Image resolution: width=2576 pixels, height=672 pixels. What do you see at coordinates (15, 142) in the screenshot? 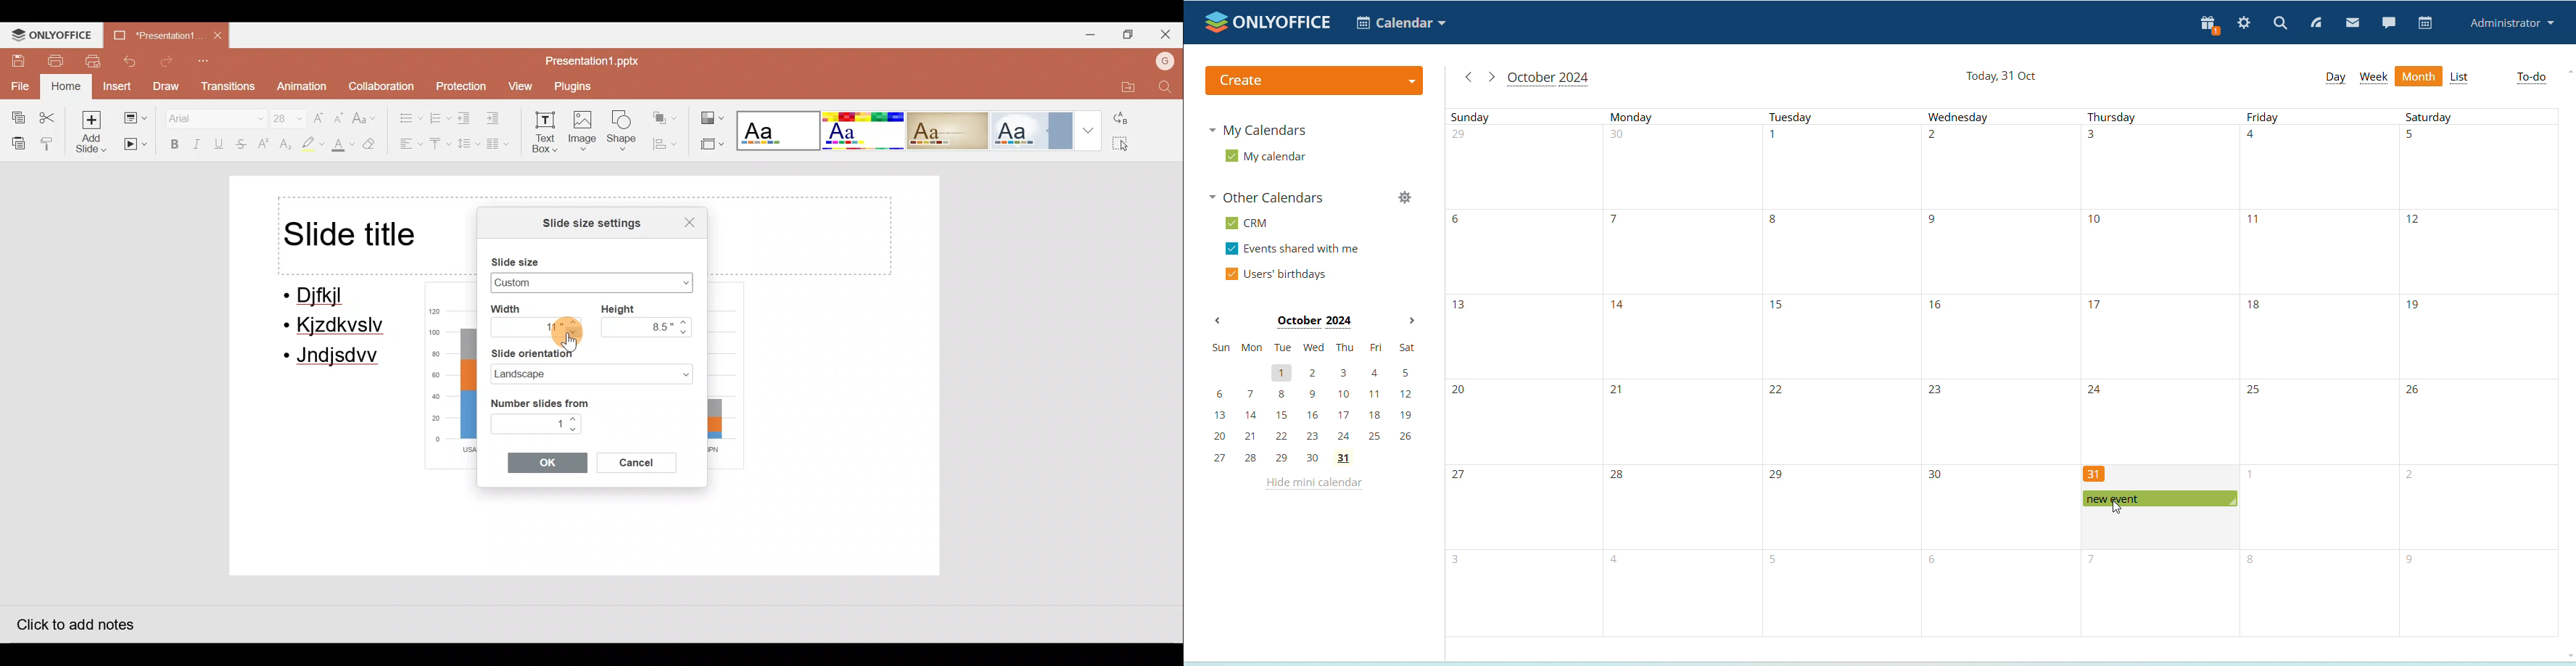
I see `Paste` at bounding box center [15, 142].